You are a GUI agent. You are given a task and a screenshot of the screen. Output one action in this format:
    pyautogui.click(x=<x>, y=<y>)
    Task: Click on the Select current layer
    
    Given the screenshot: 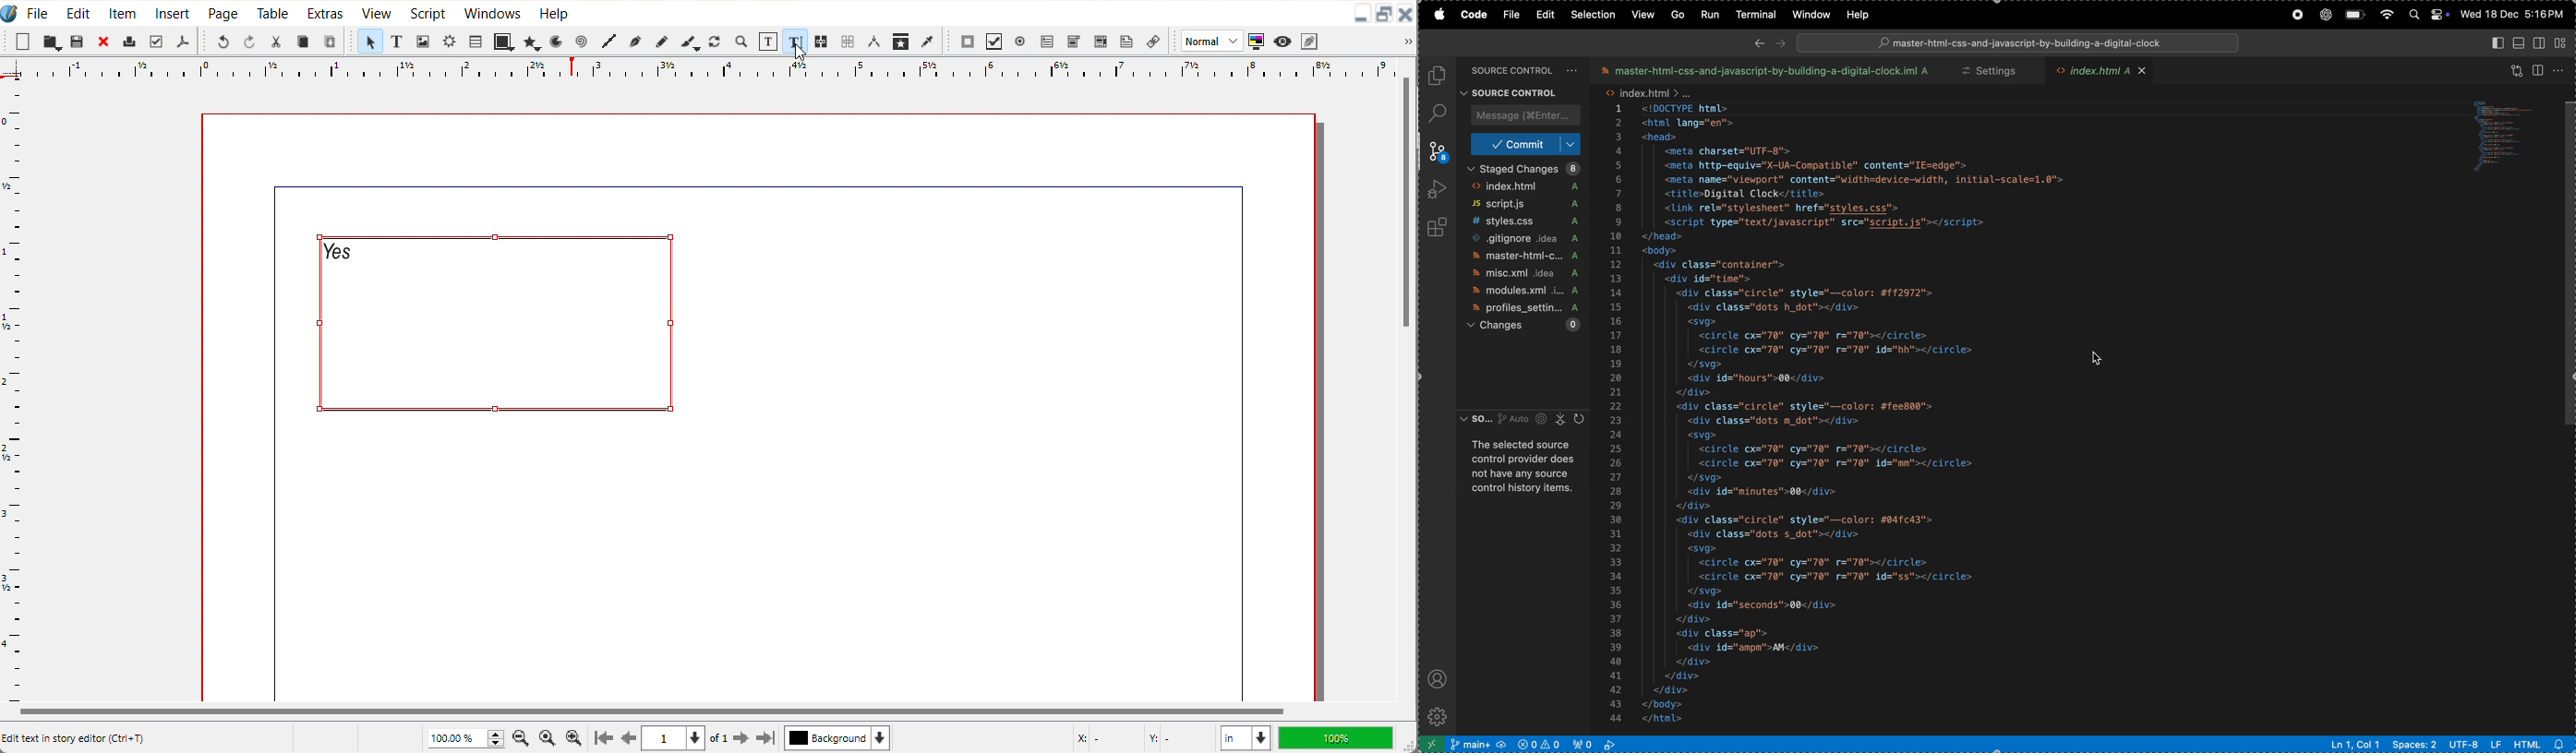 What is the action you would take?
    pyautogui.click(x=837, y=737)
    